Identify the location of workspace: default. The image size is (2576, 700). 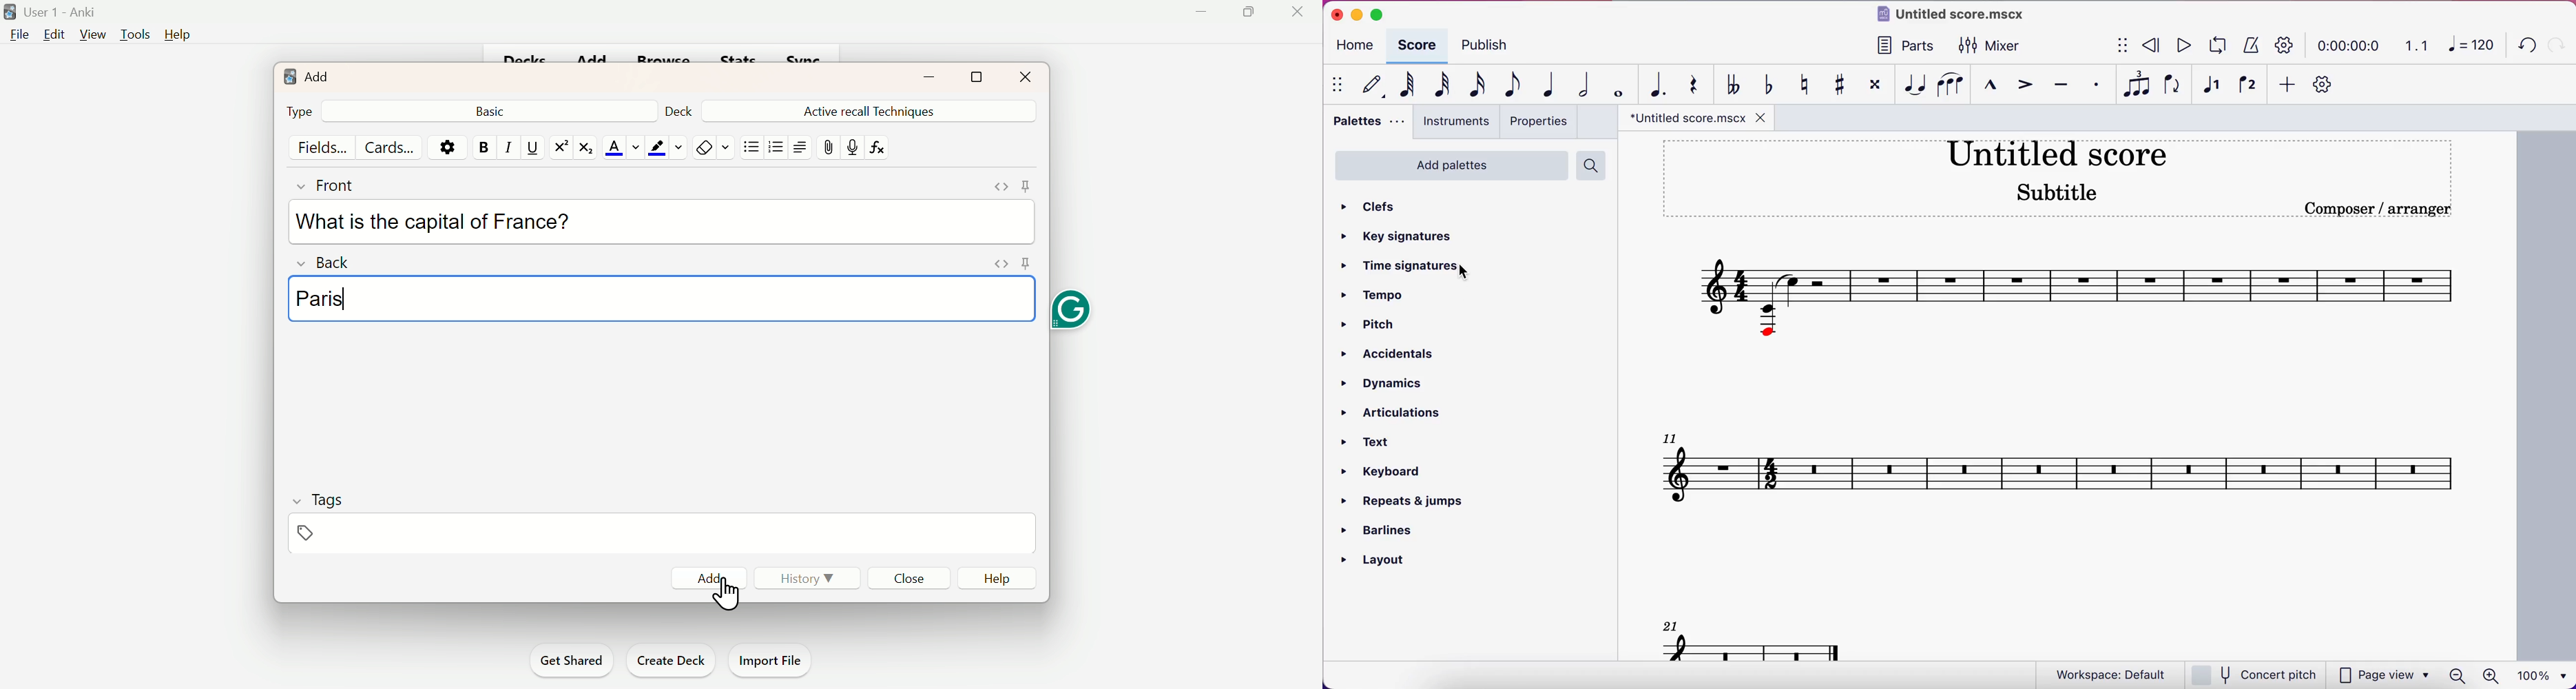
(2110, 675).